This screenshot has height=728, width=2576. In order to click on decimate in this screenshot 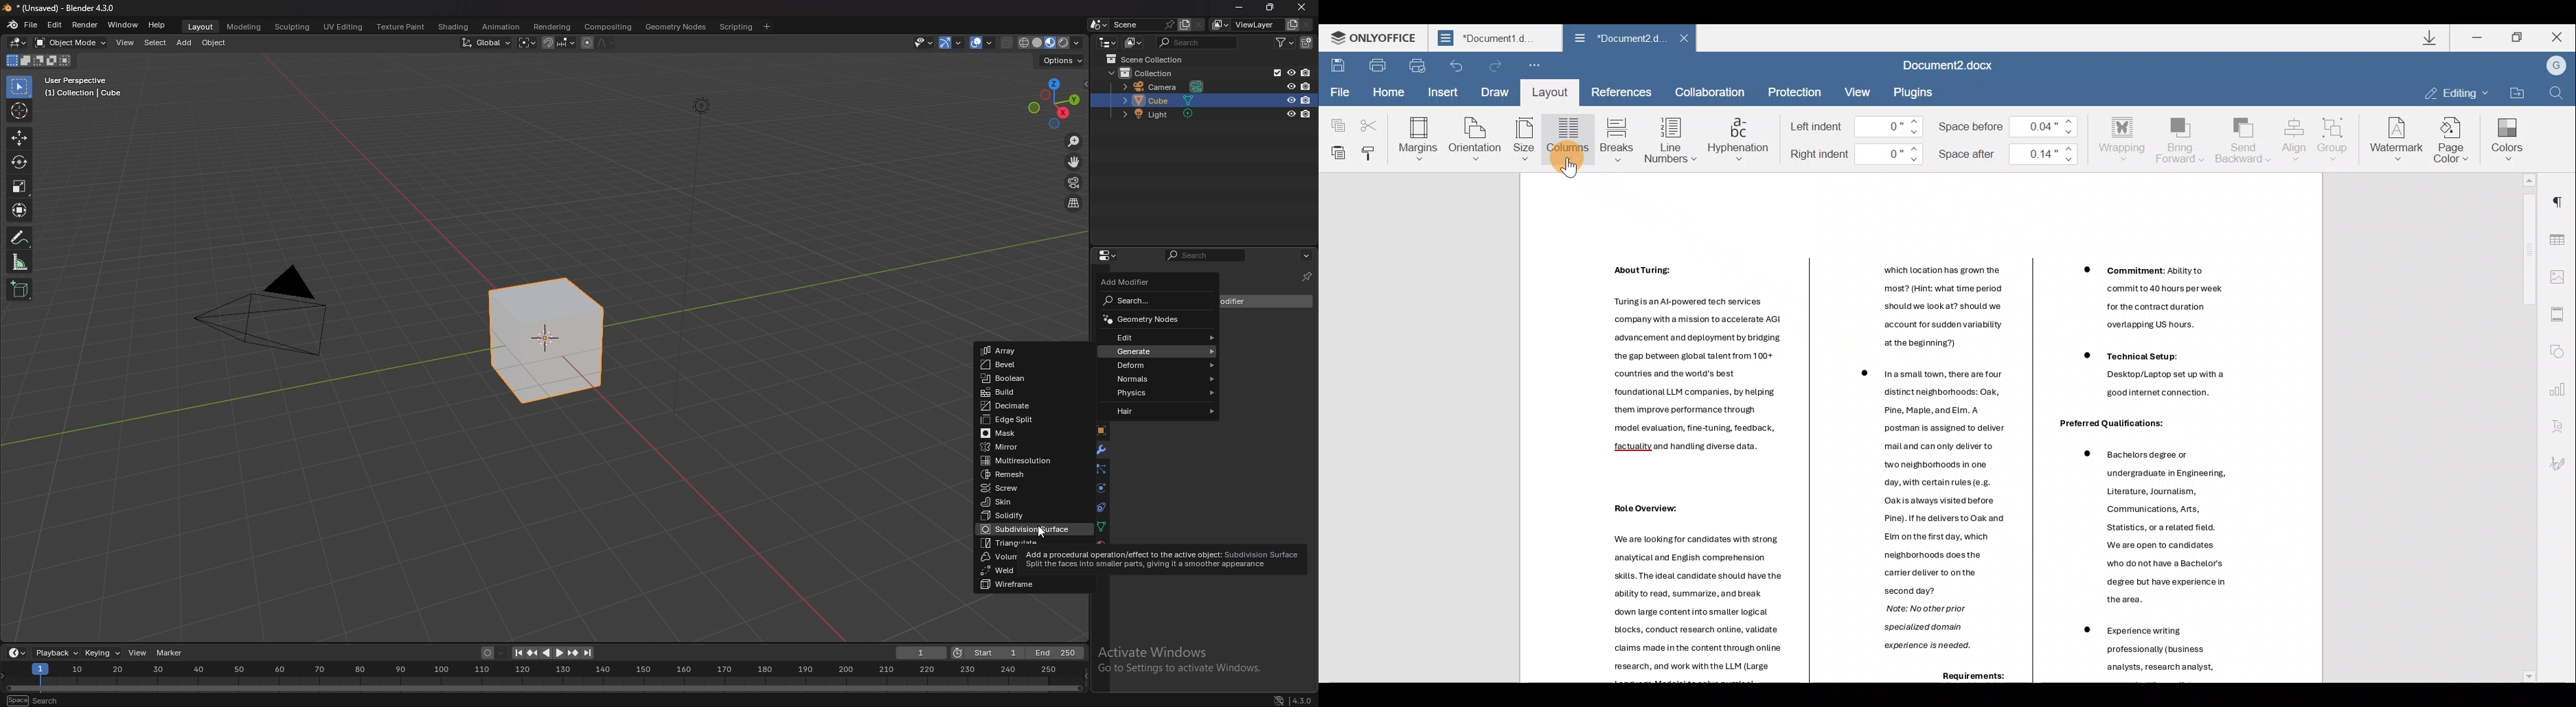, I will do `click(1033, 405)`.